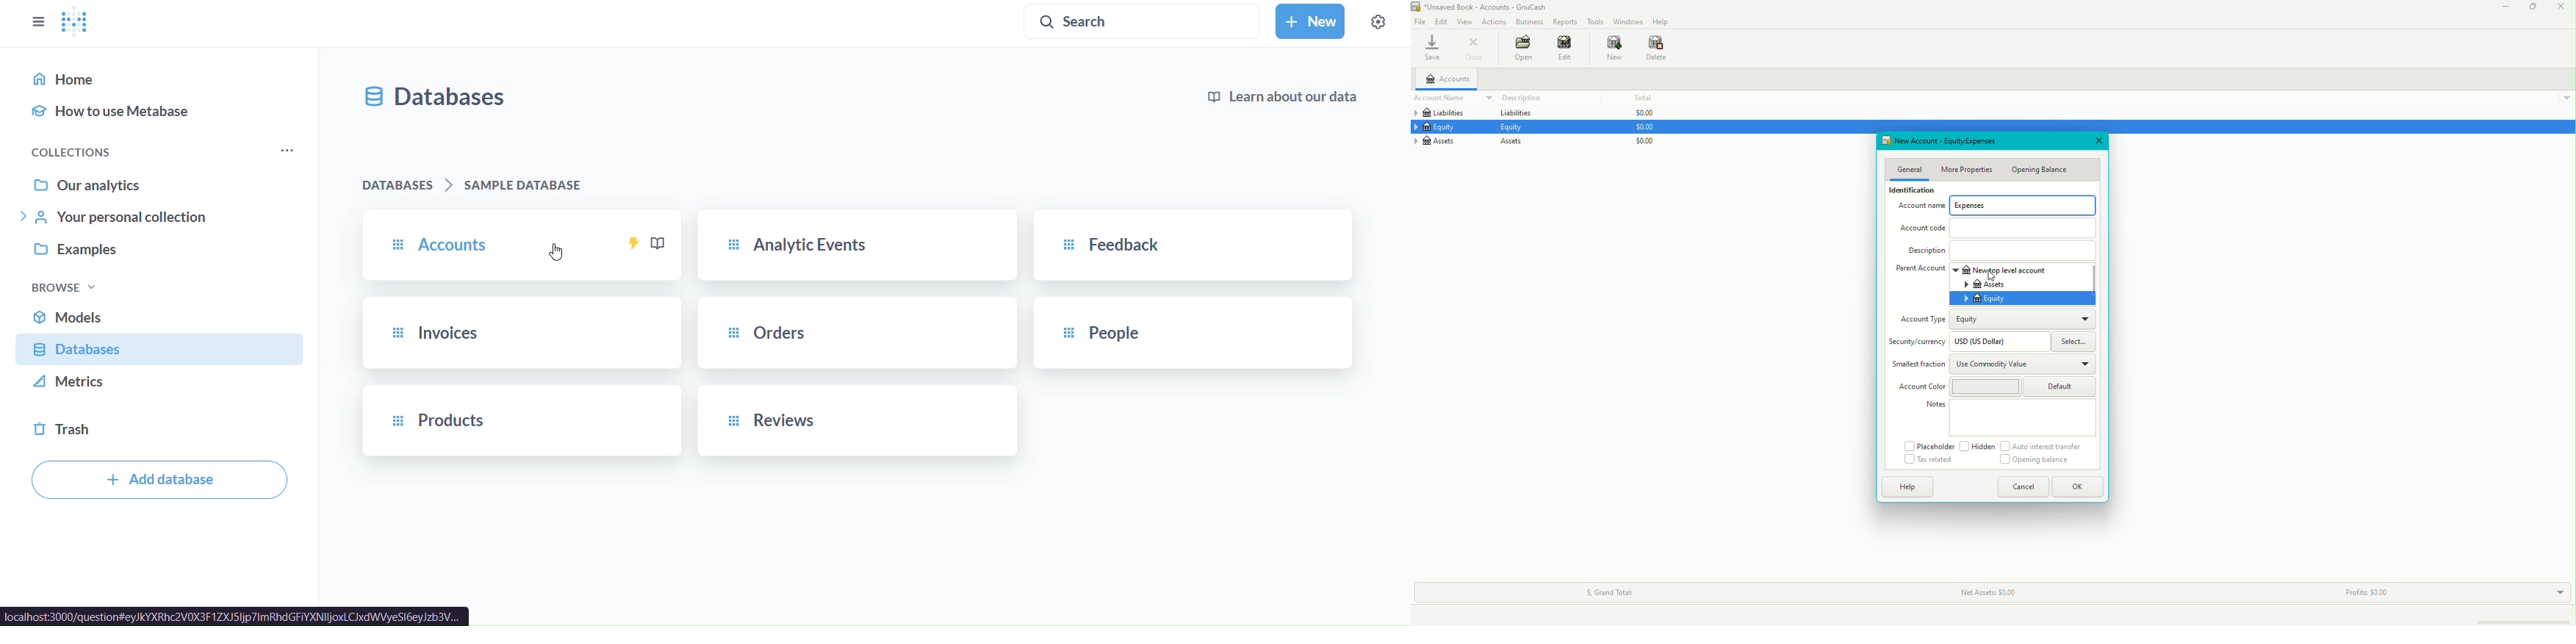  Describe the element at coordinates (2099, 142) in the screenshot. I see `Close` at that location.